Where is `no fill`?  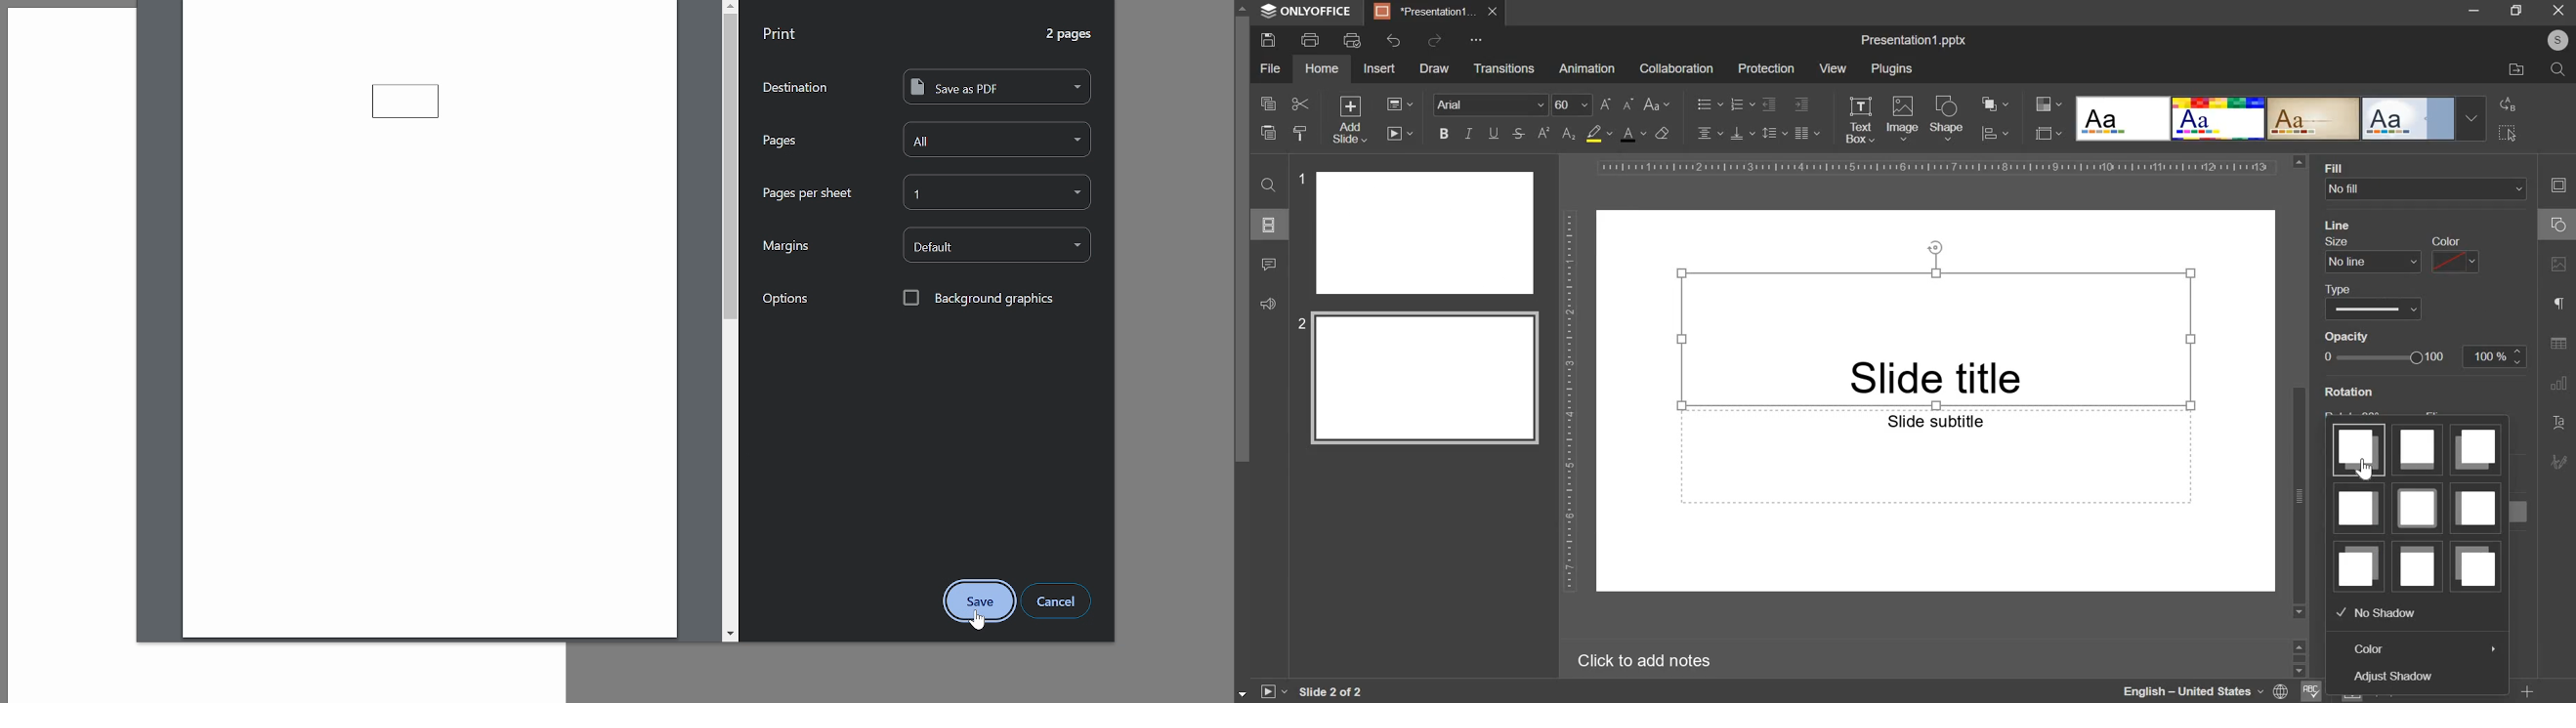 no fill is located at coordinates (2429, 190).